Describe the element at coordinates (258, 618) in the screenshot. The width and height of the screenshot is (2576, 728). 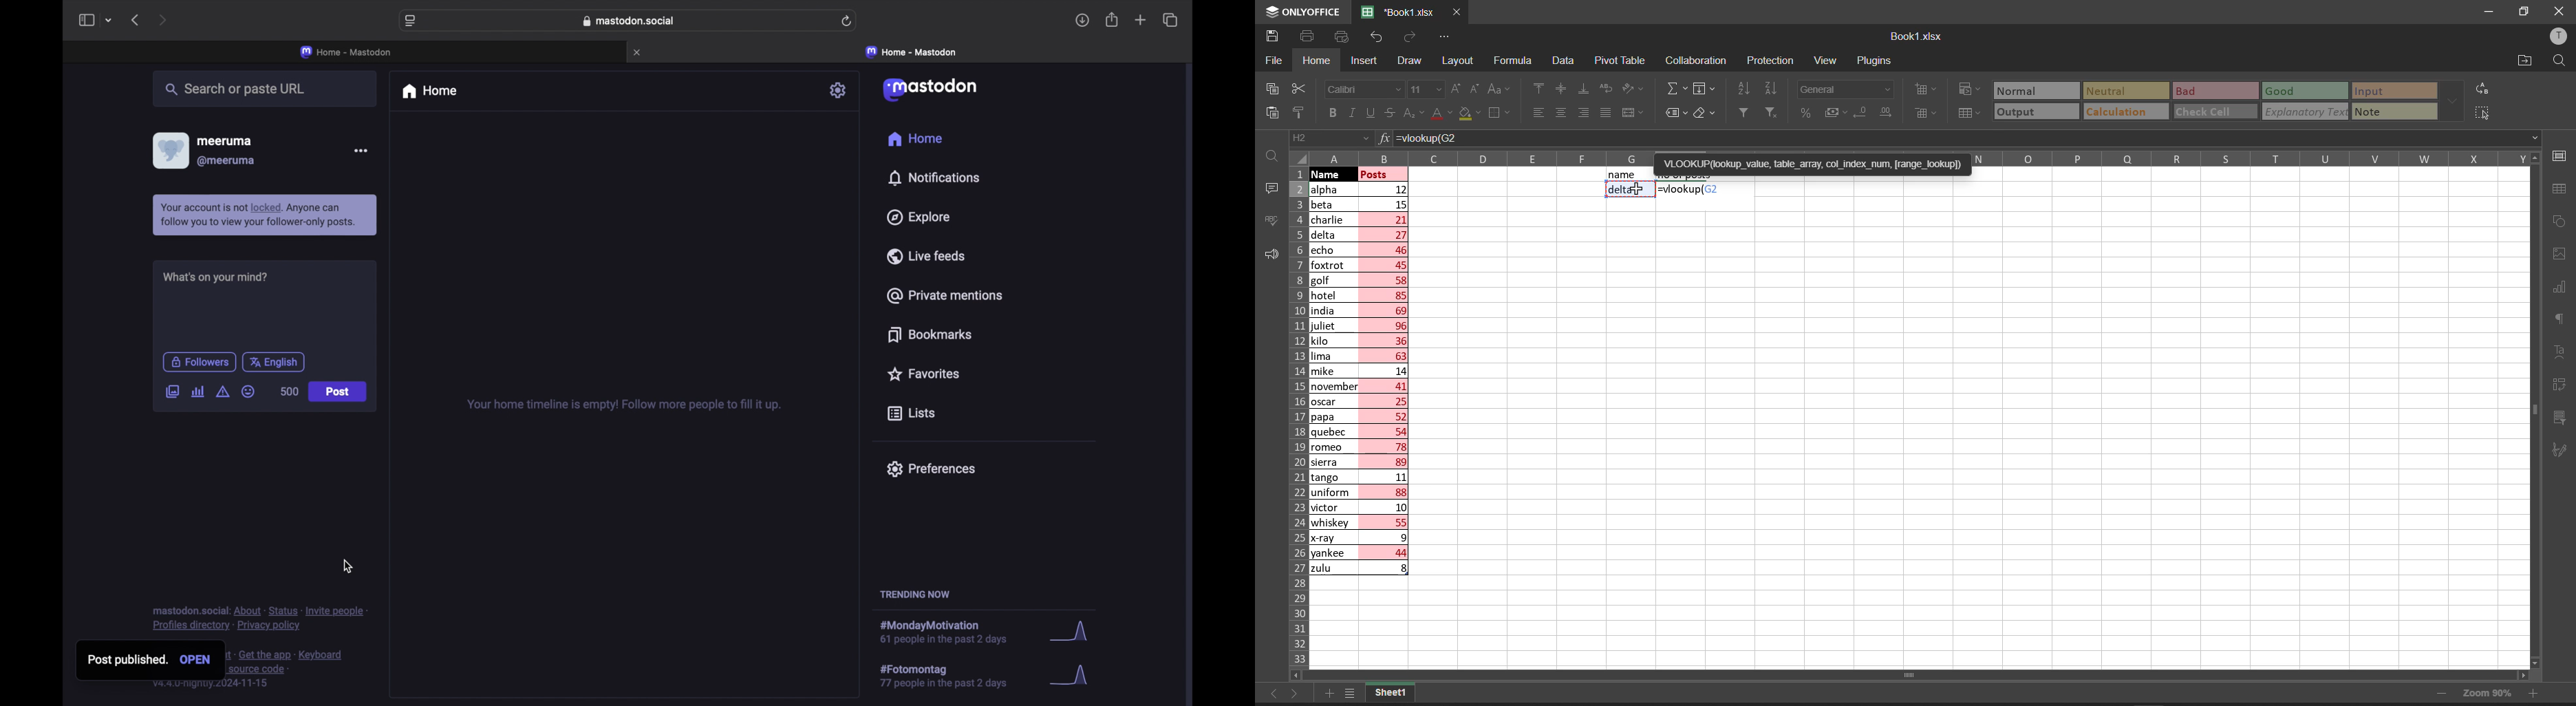
I see `footnote` at that location.